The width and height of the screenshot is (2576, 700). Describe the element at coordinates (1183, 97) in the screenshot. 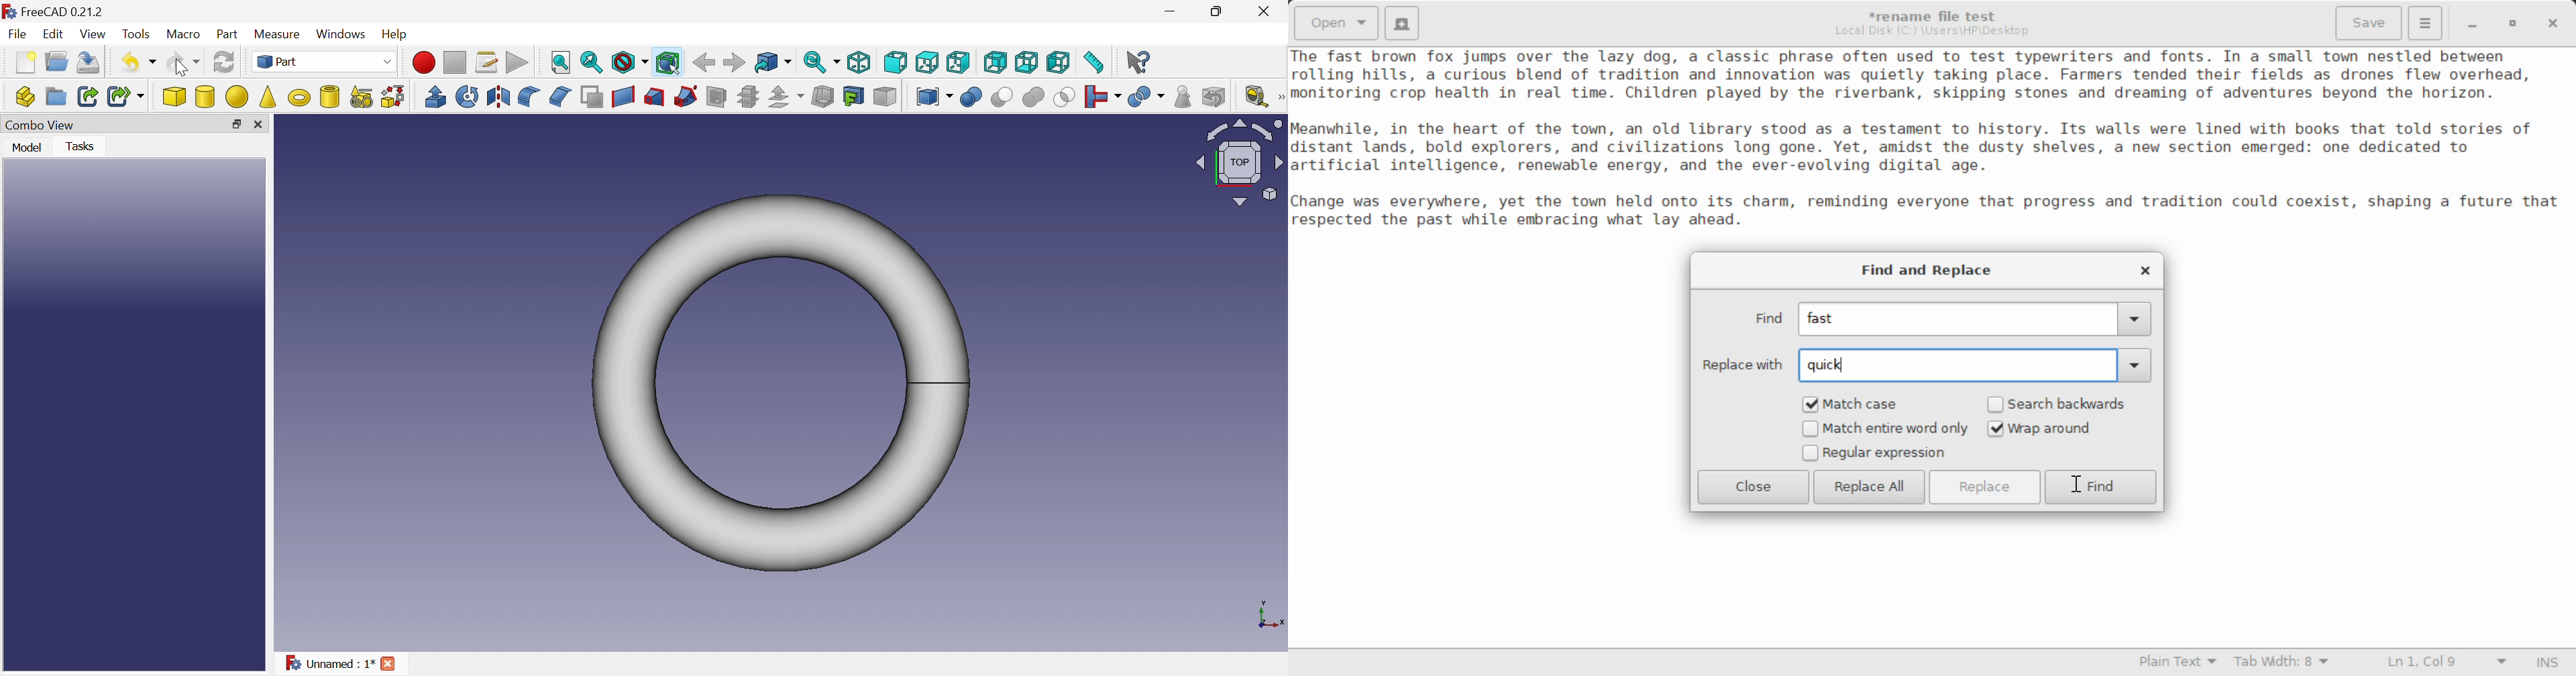

I see `Check geometry` at that location.